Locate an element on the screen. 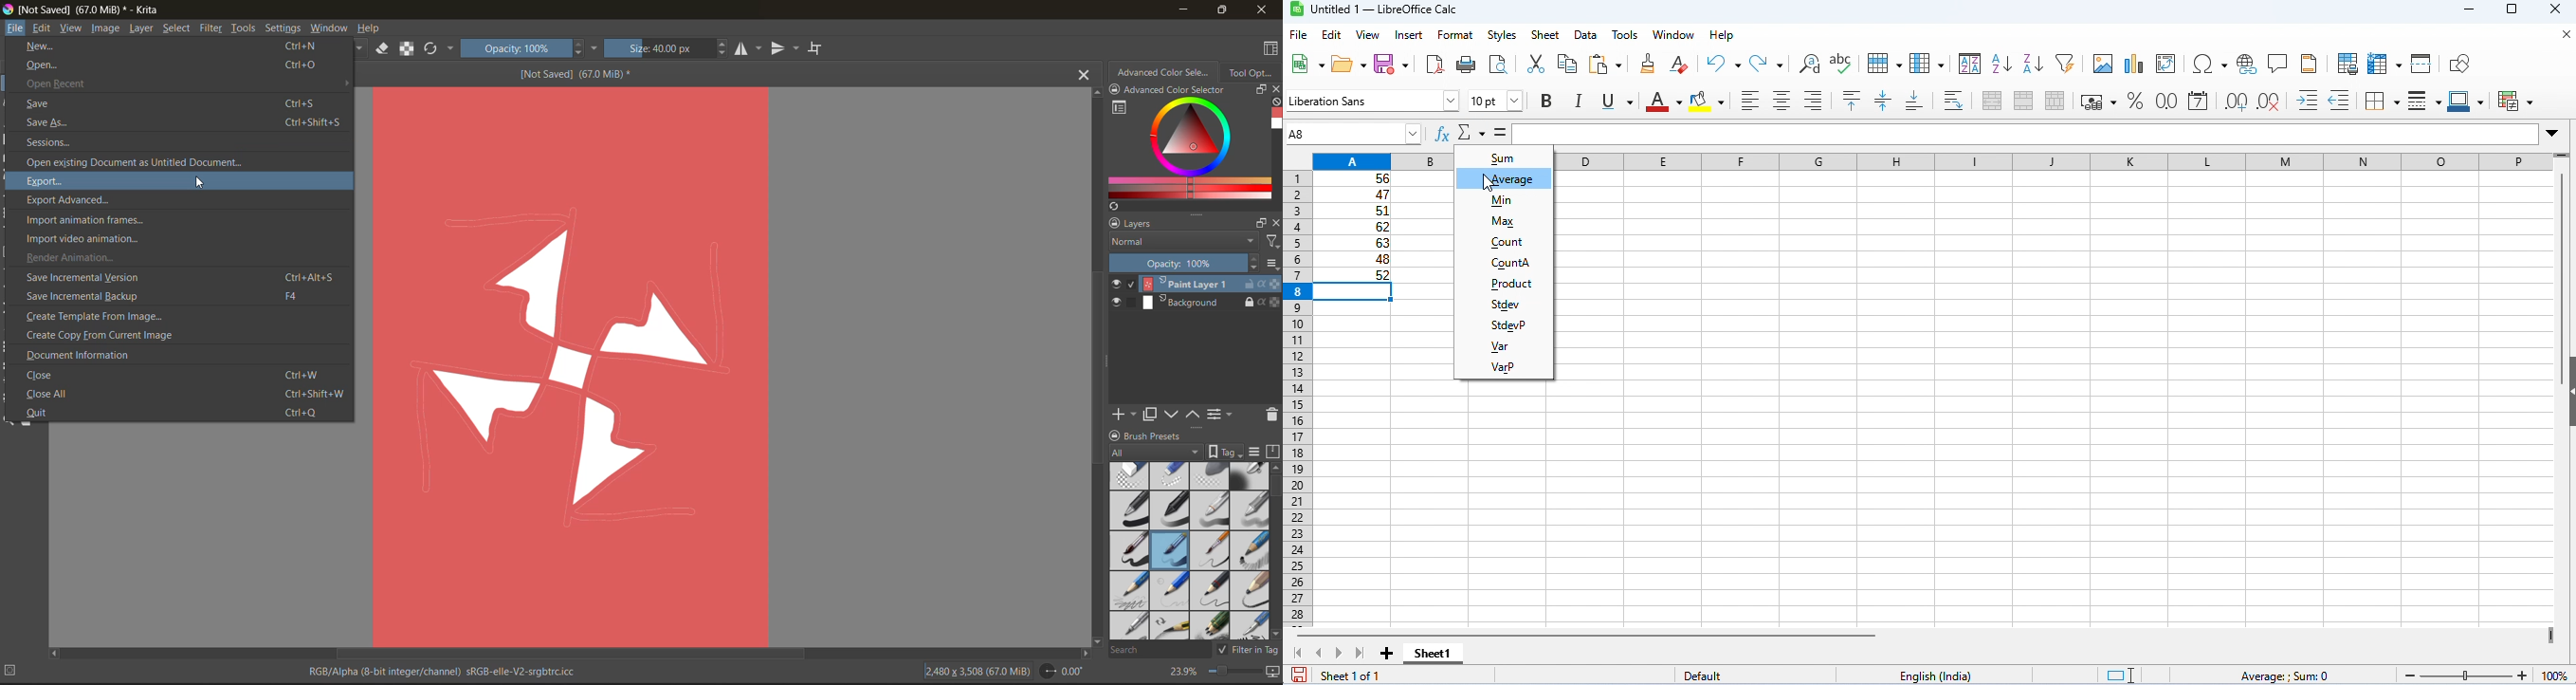 The width and height of the screenshot is (2576, 700). cursor movement is located at coordinates (1489, 182).